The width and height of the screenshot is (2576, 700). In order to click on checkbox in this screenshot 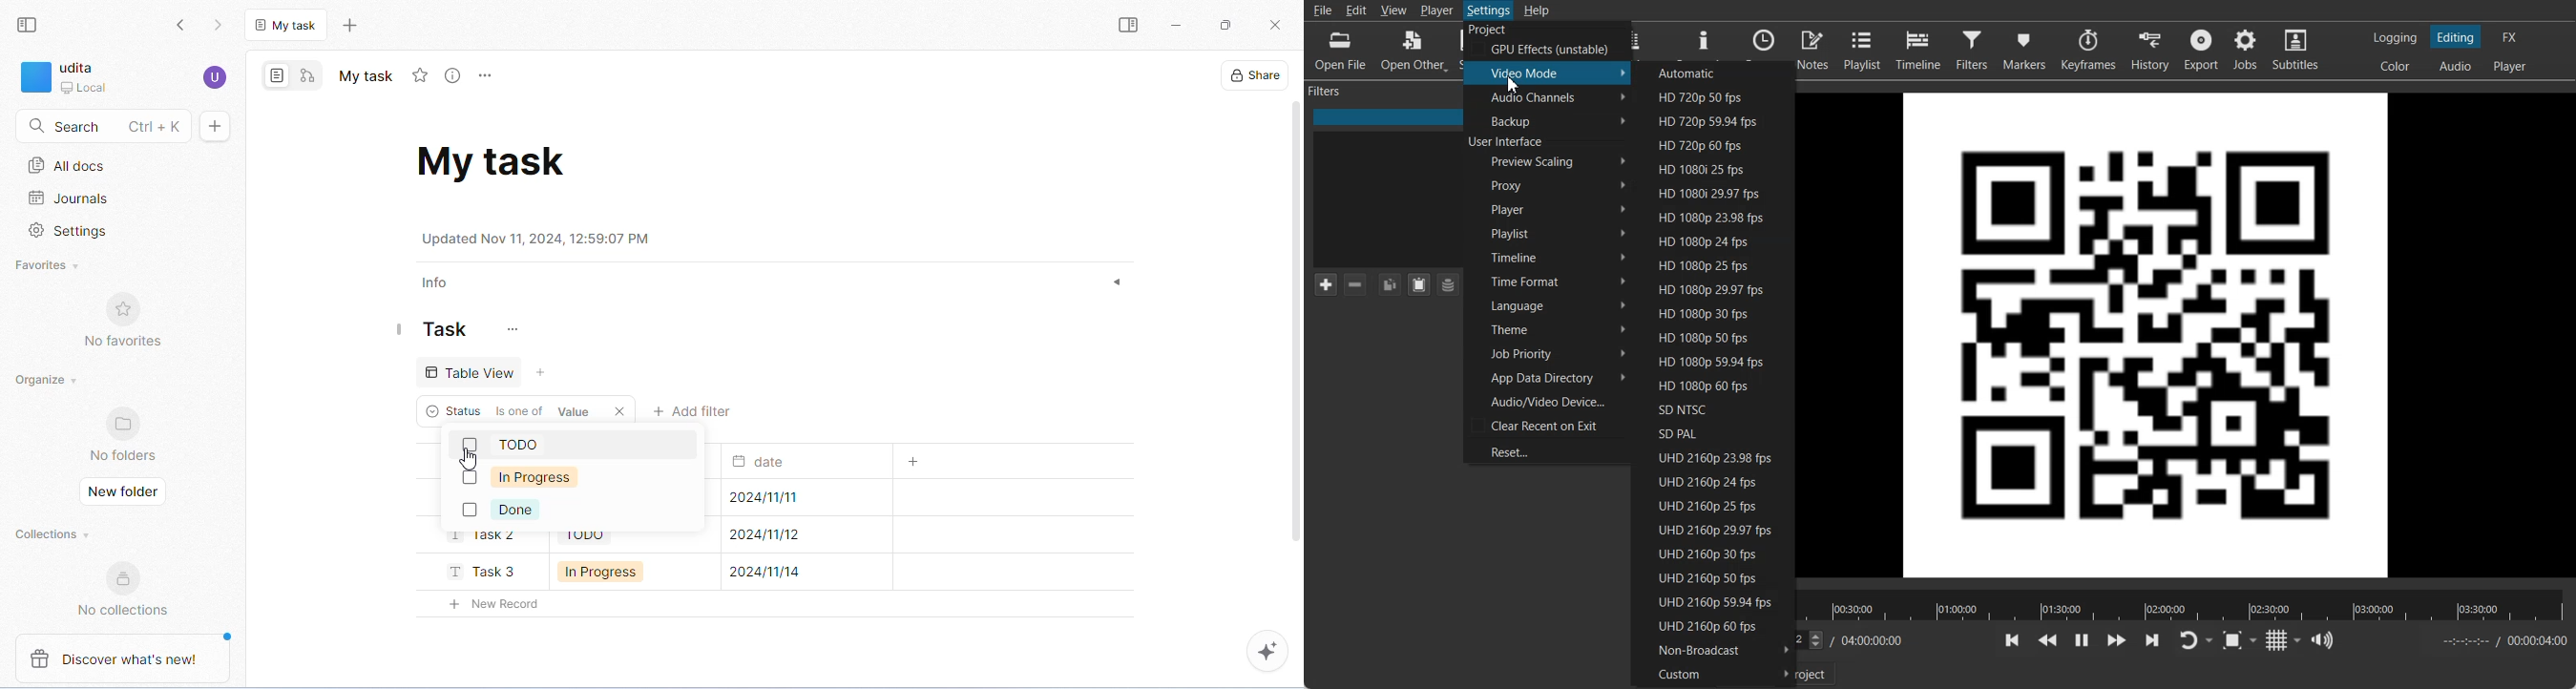, I will do `click(471, 511)`.